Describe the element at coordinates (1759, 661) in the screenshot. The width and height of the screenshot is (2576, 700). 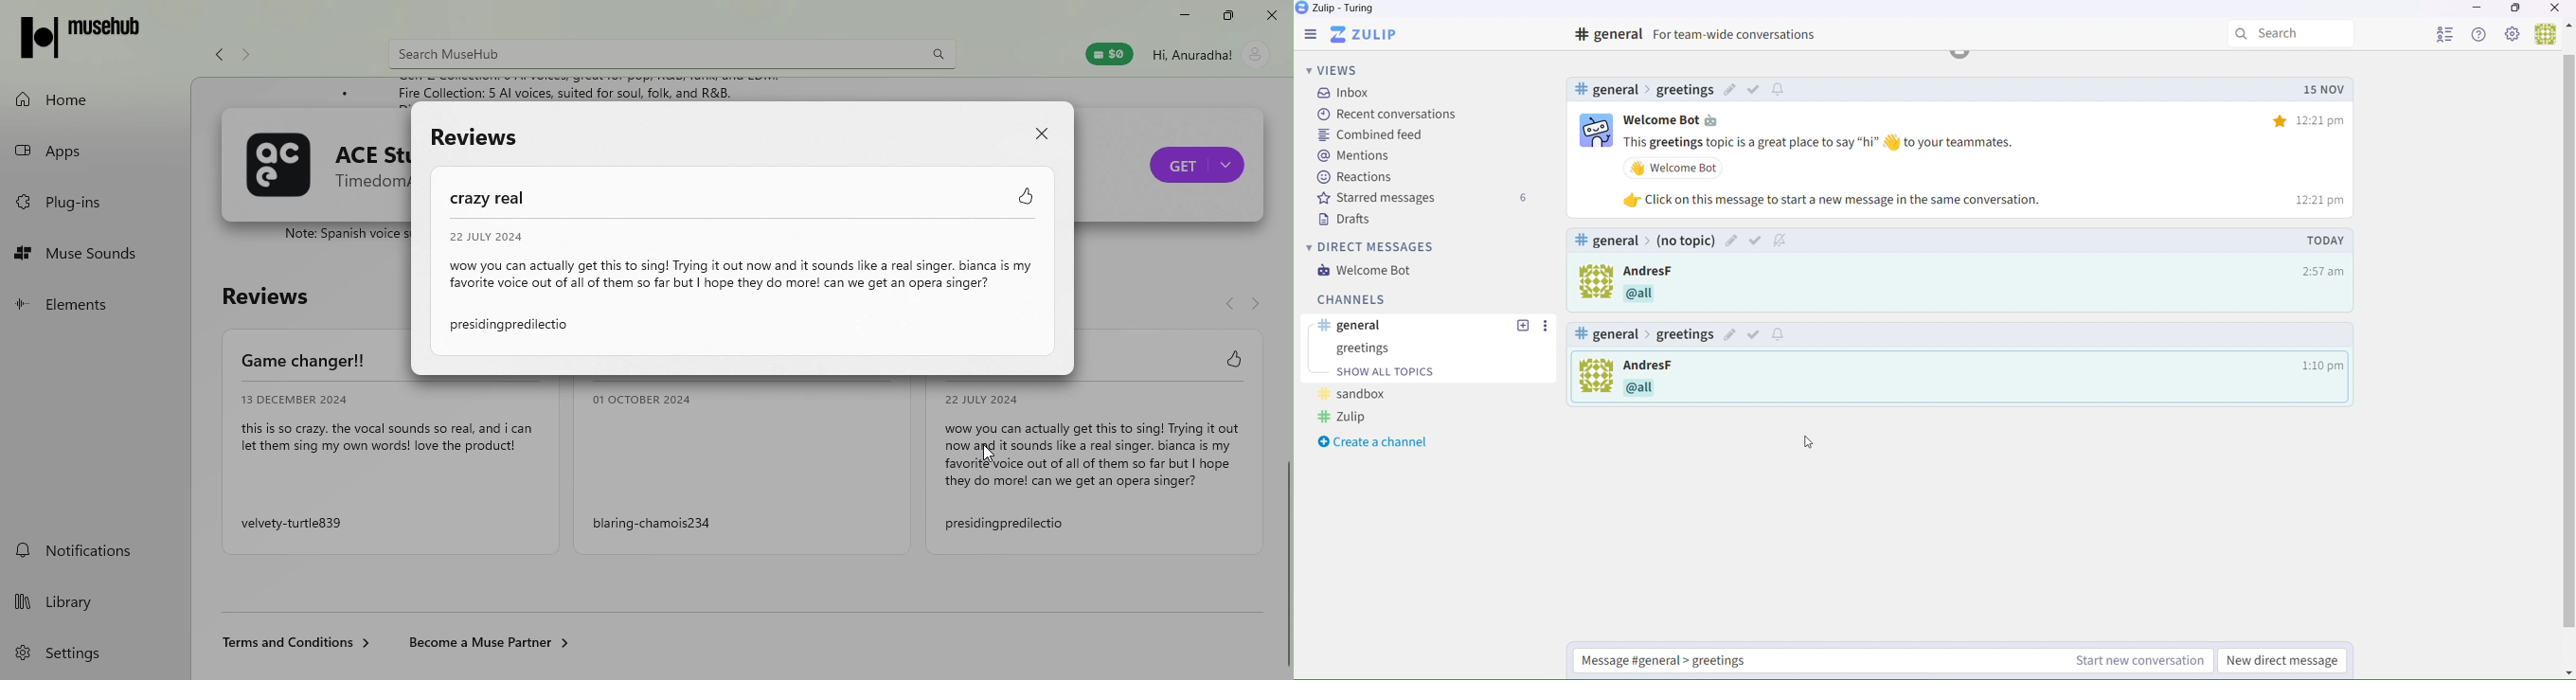
I see `Start a new conversation` at that location.